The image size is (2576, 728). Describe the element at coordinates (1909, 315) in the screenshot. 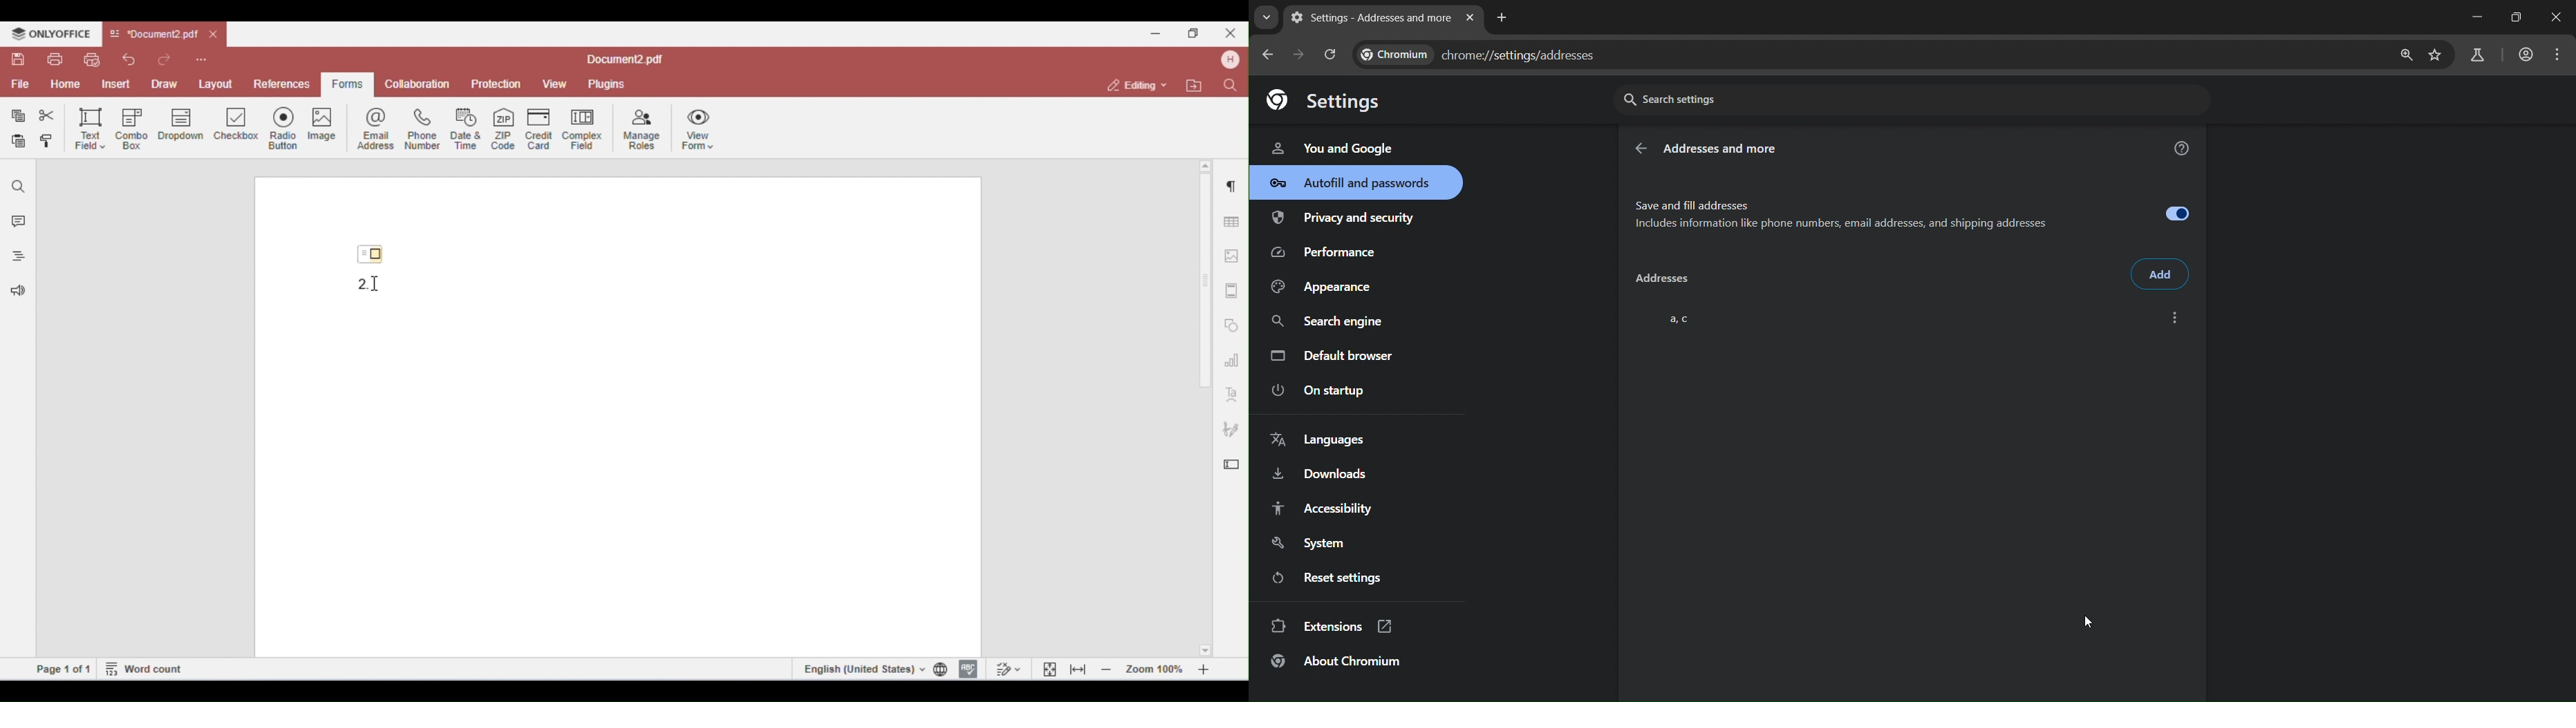

I see `added address- a,c` at that location.